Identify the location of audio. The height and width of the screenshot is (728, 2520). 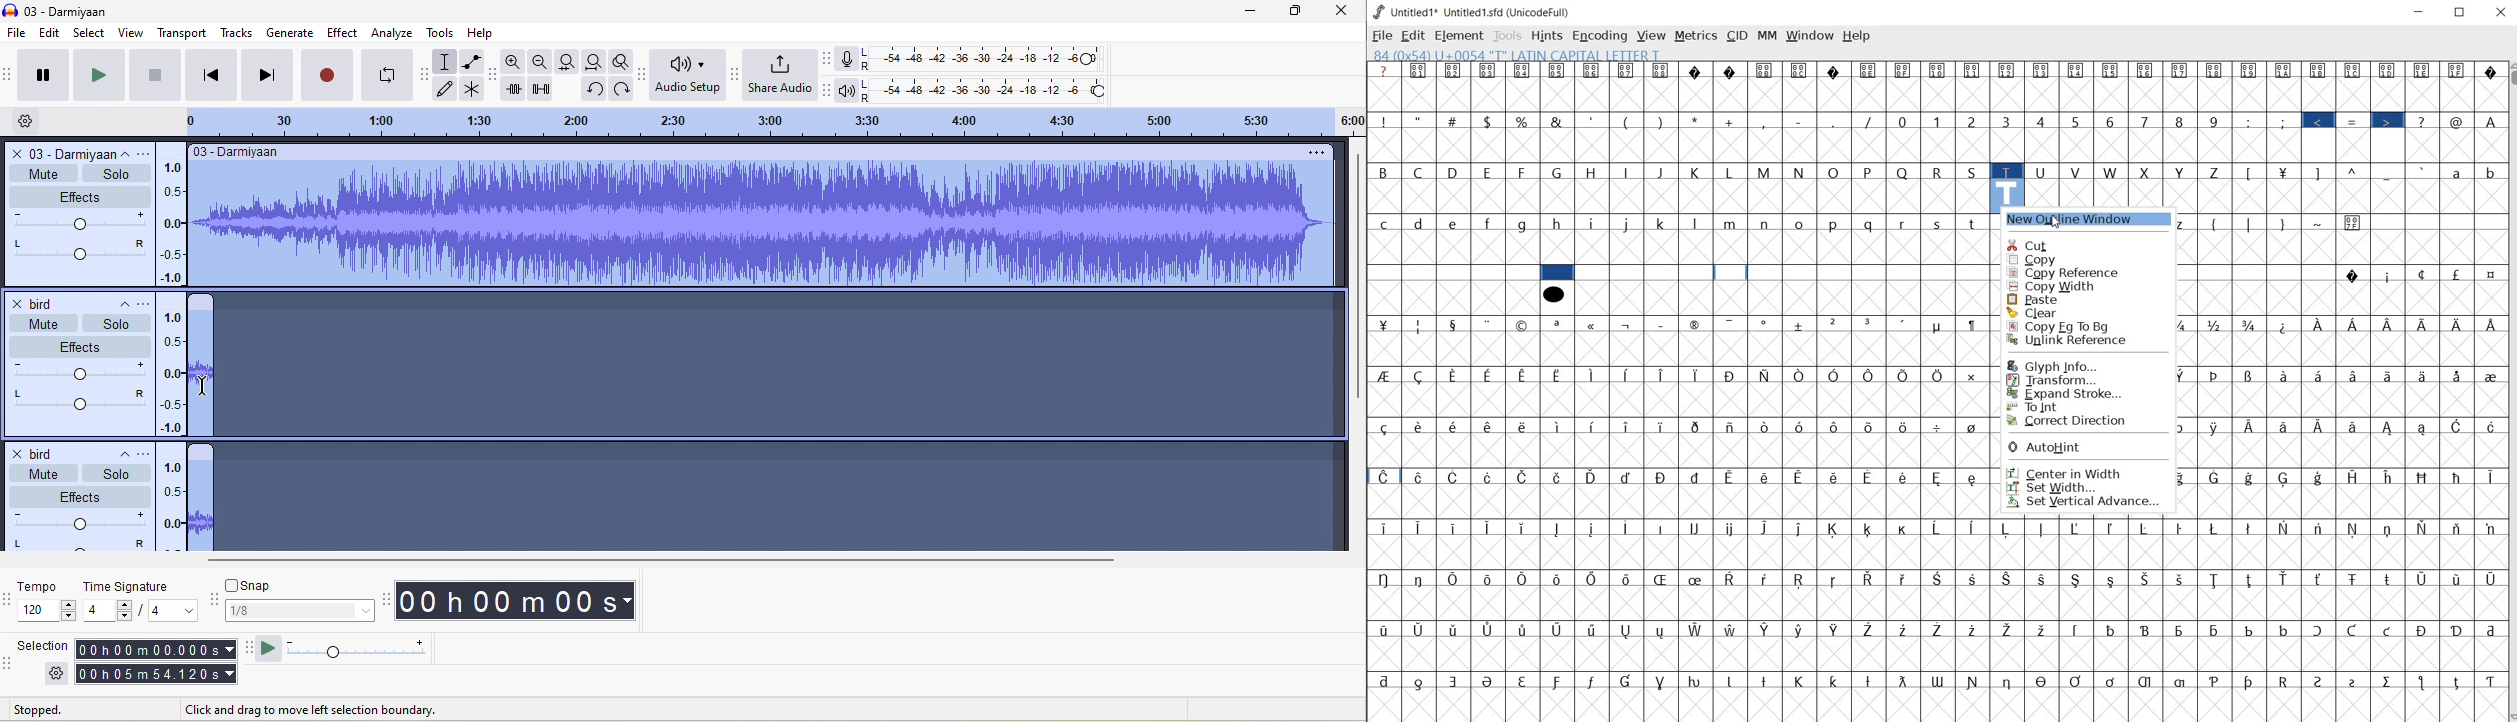
(201, 373).